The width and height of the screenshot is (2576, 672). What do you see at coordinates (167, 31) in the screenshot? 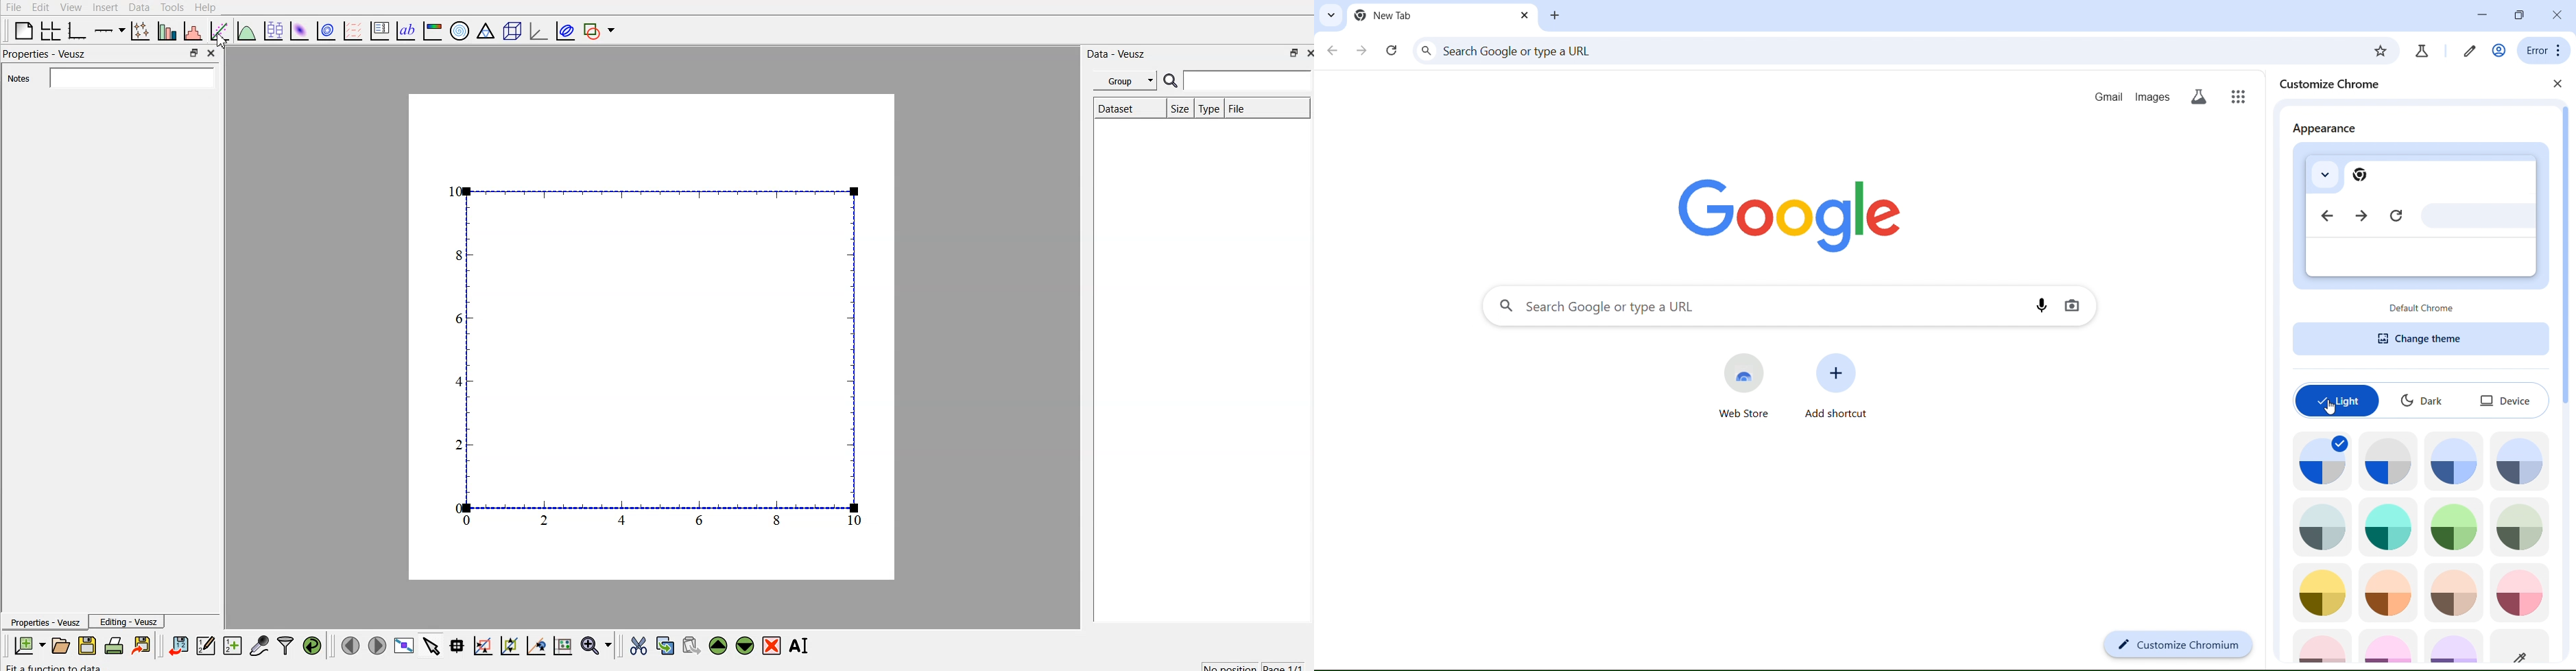
I see `plot bar charts` at bounding box center [167, 31].